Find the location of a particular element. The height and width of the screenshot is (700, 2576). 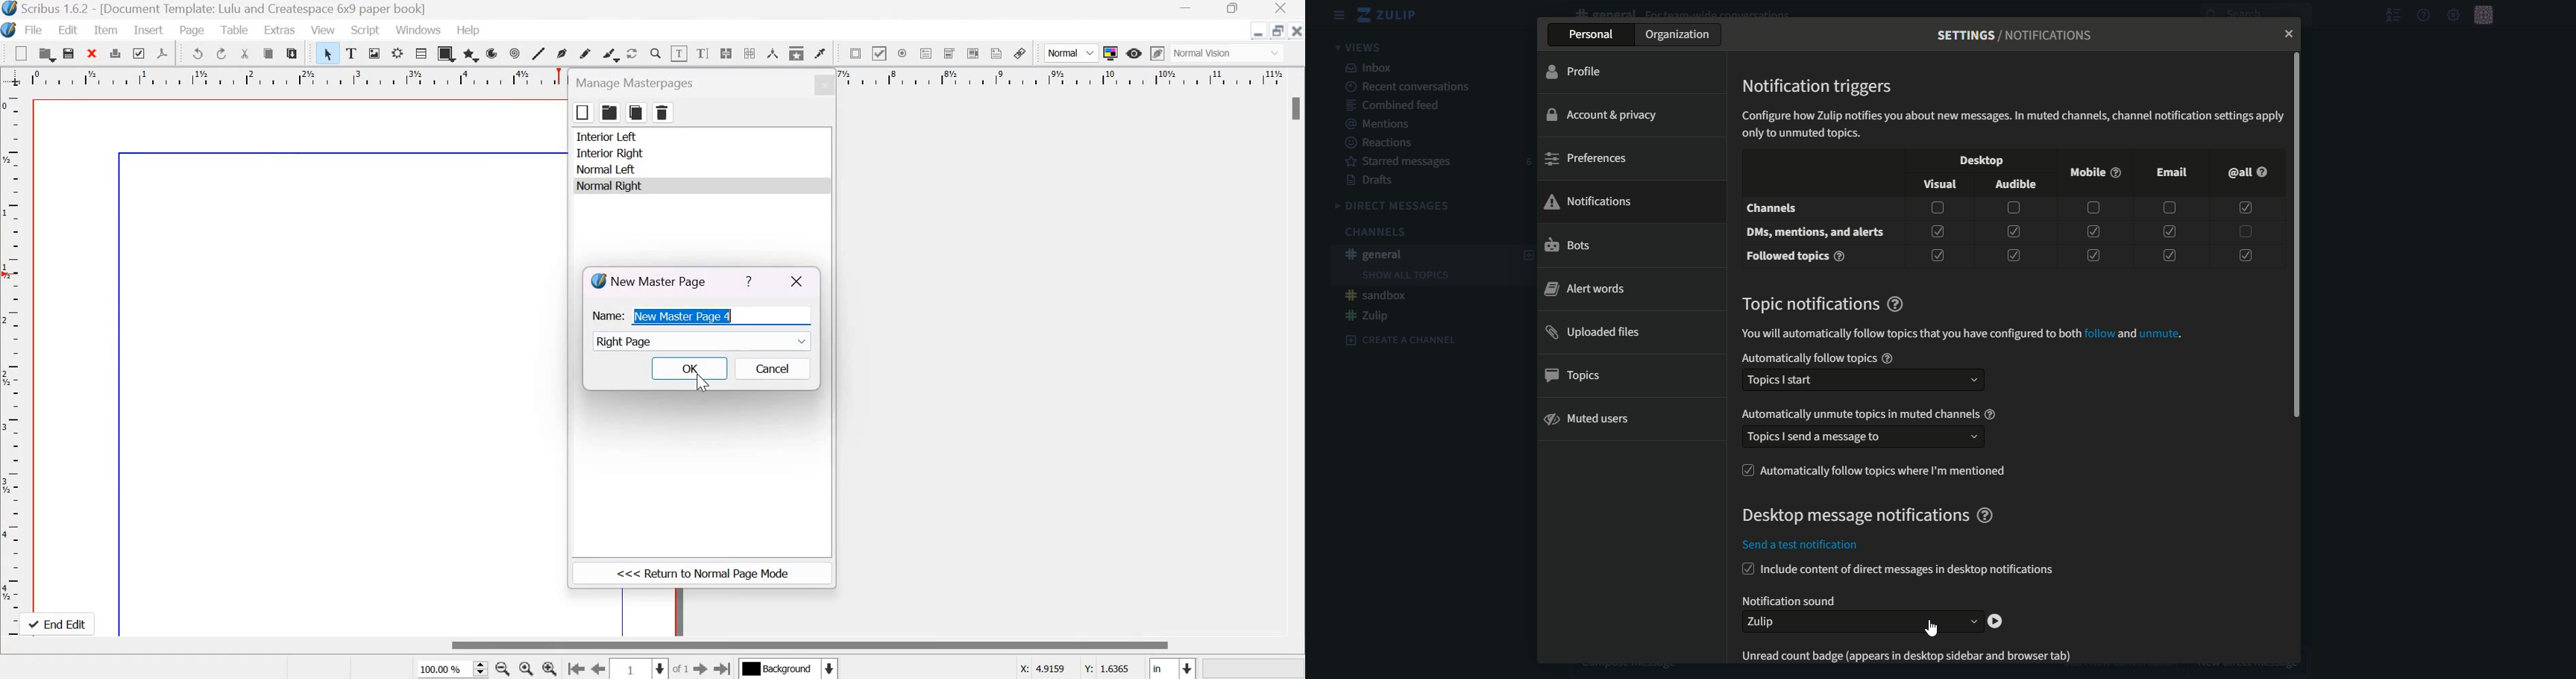

Starred messages is located at coordinates (1401, 163).